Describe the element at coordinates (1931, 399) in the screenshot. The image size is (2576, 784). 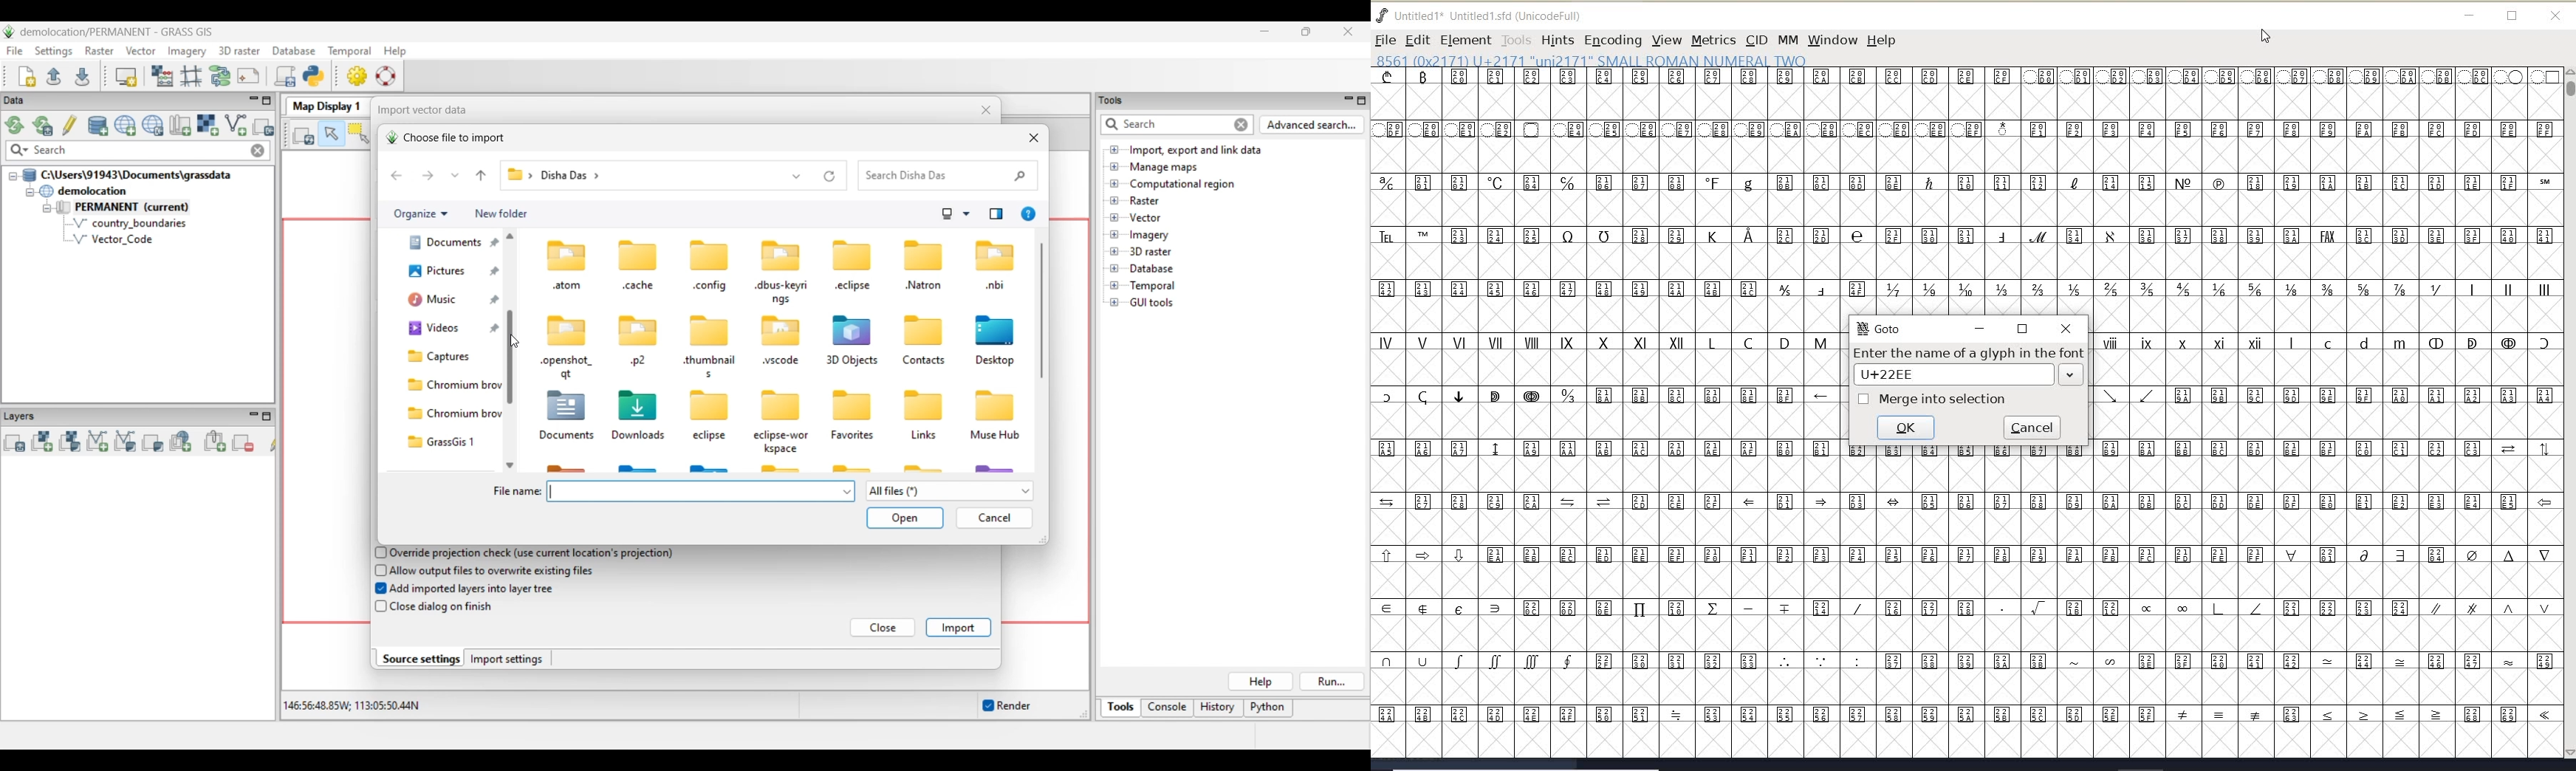
I see `merge into selection` at that location.